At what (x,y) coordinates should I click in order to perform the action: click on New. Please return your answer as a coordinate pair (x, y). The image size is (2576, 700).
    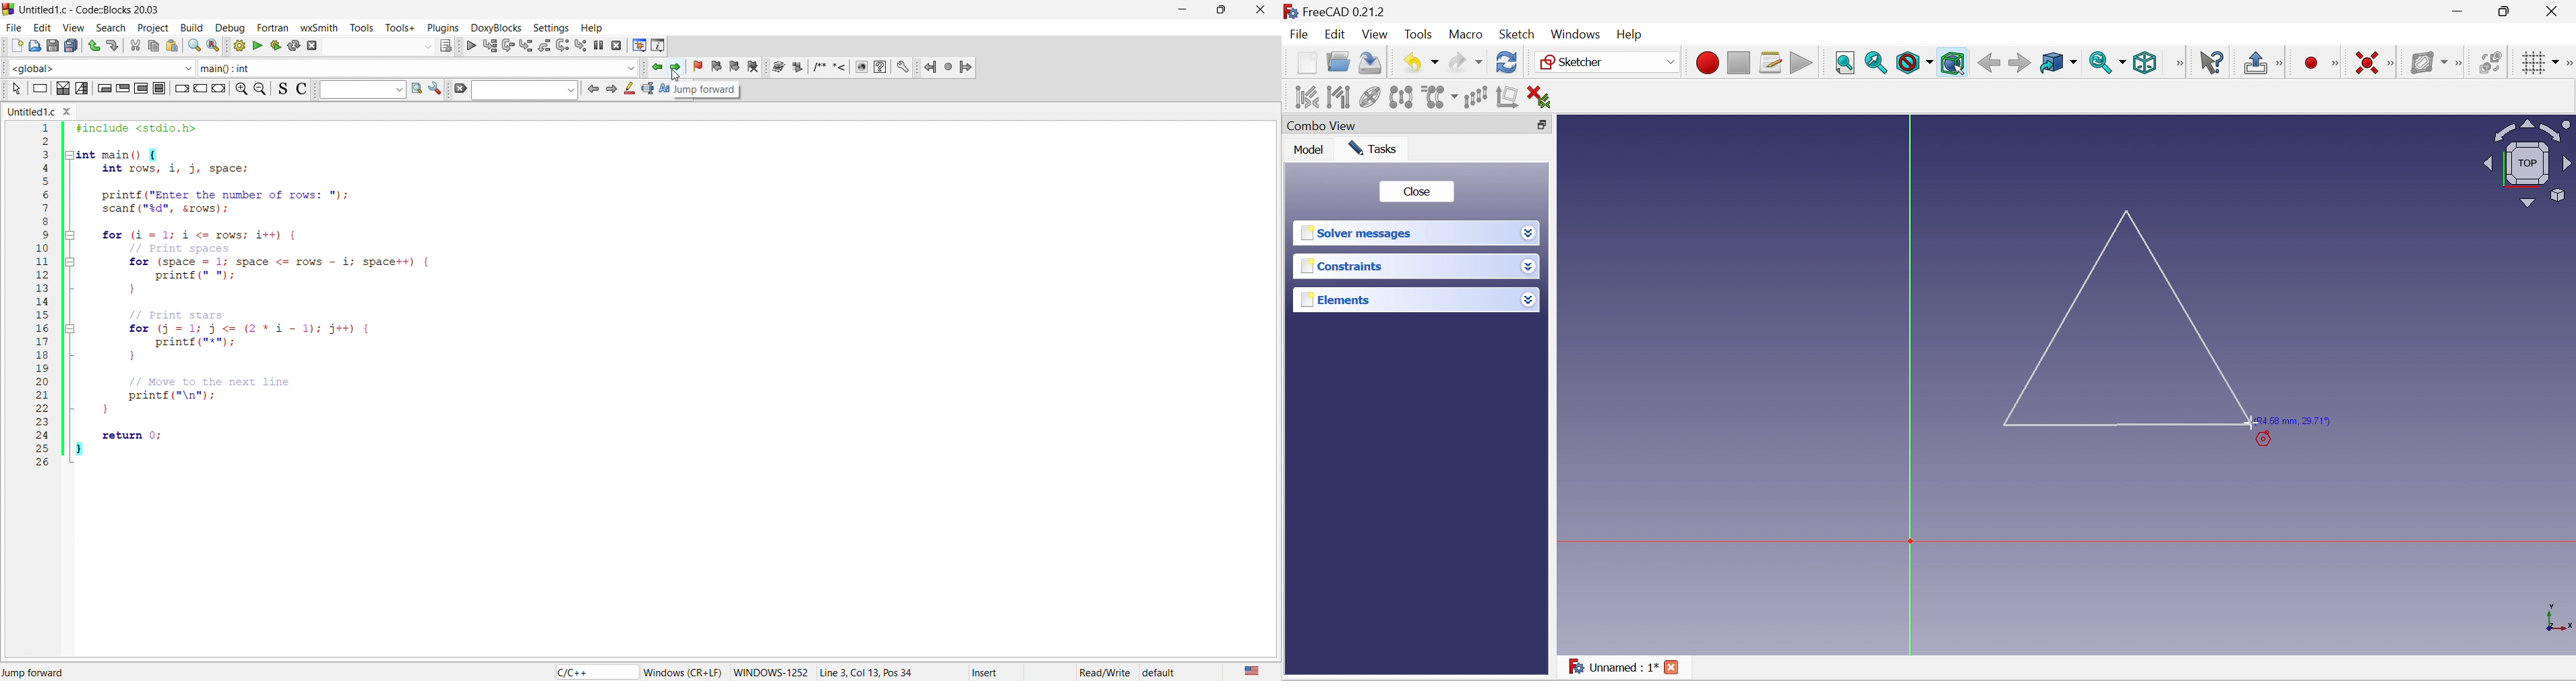
    Looking at the image, I should click on (1307, 63).